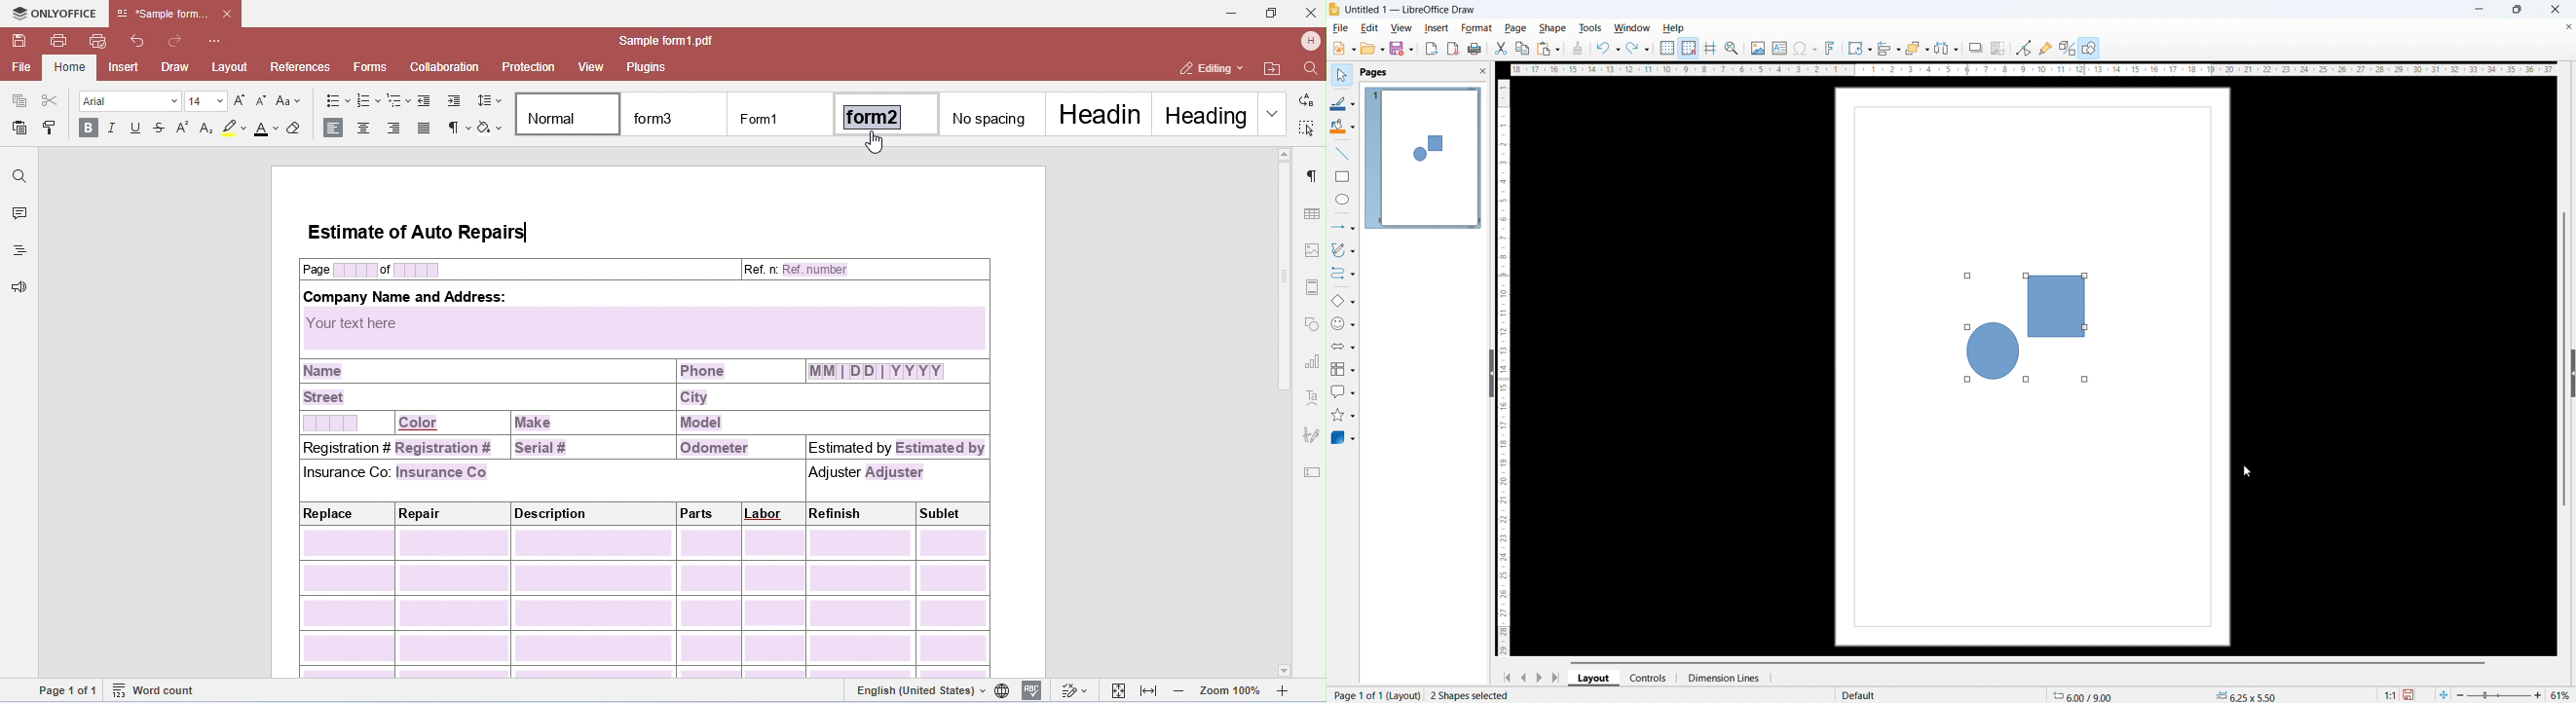 The width and height of the screenshot is (2576, 728). What do you see at coordinates (1341, 370) in the screenshot?
I see `flowchart` at bounding box center [1341, 370].